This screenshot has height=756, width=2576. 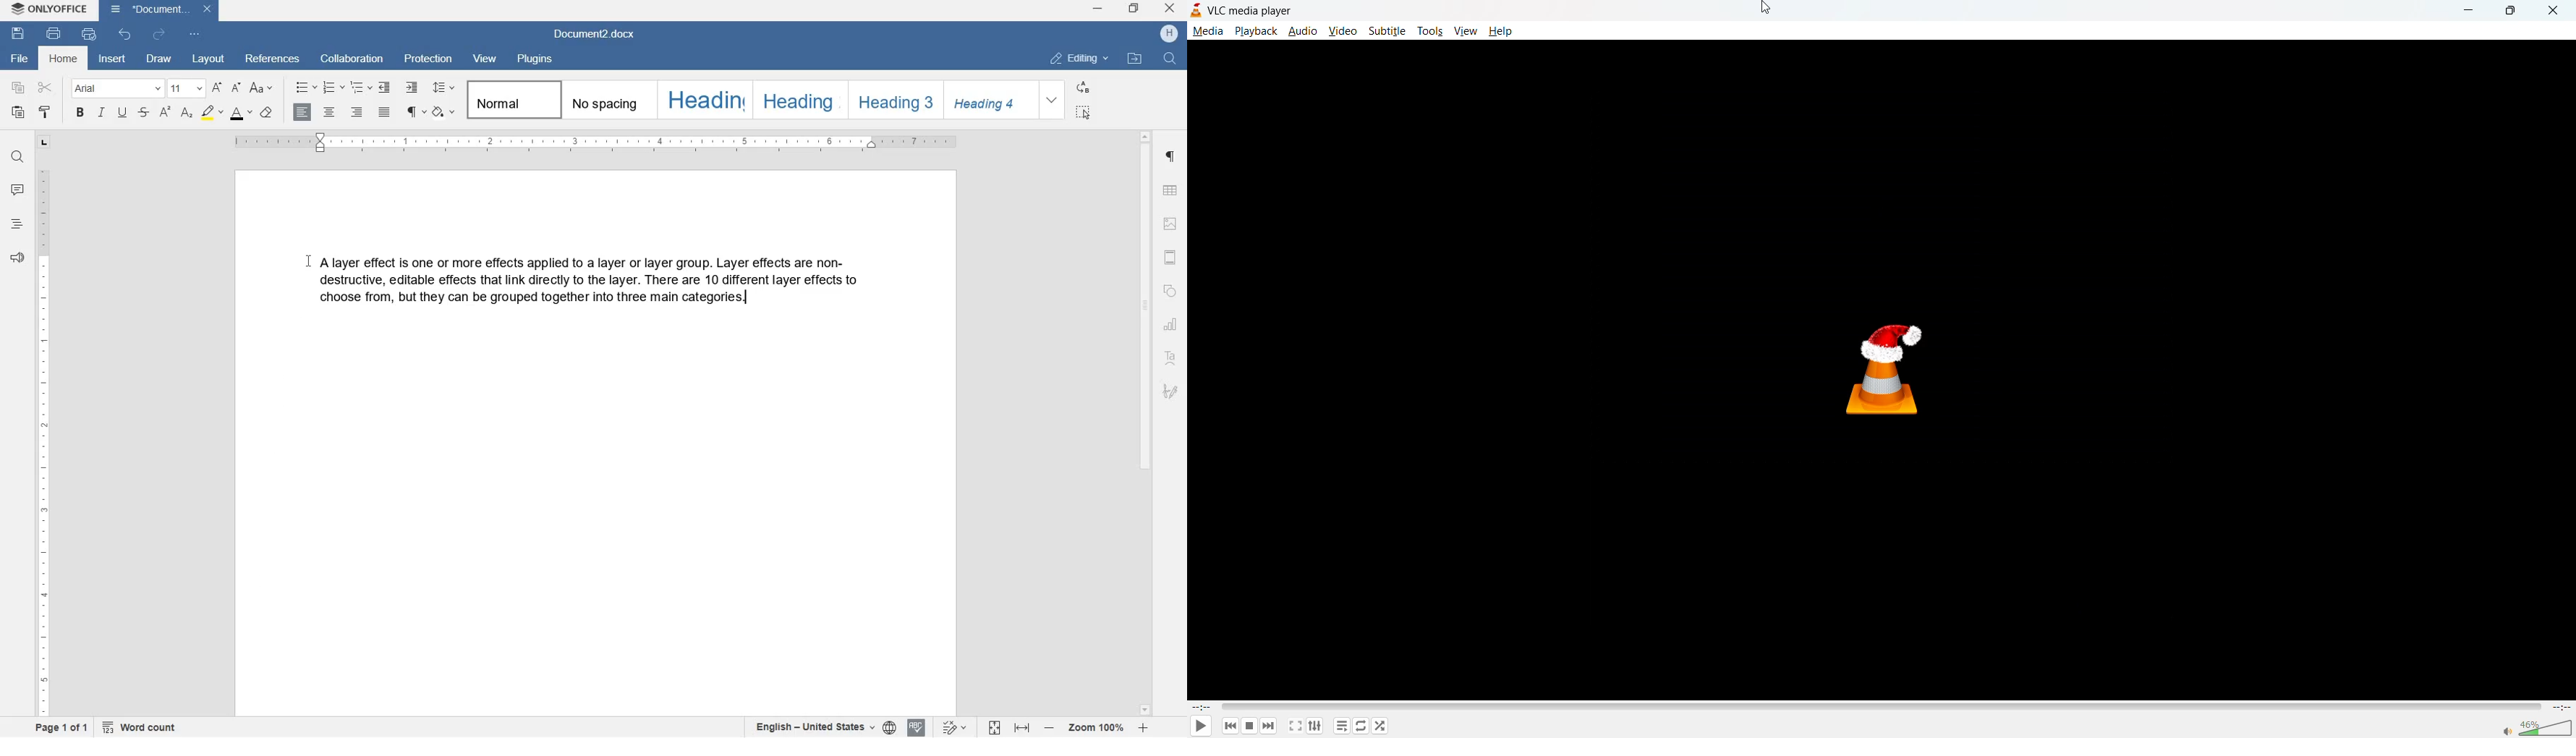 What do you see at coordinates (1294, 725) in the screenshot?
I see `fullscreen` at bounding box center [1294, 725].